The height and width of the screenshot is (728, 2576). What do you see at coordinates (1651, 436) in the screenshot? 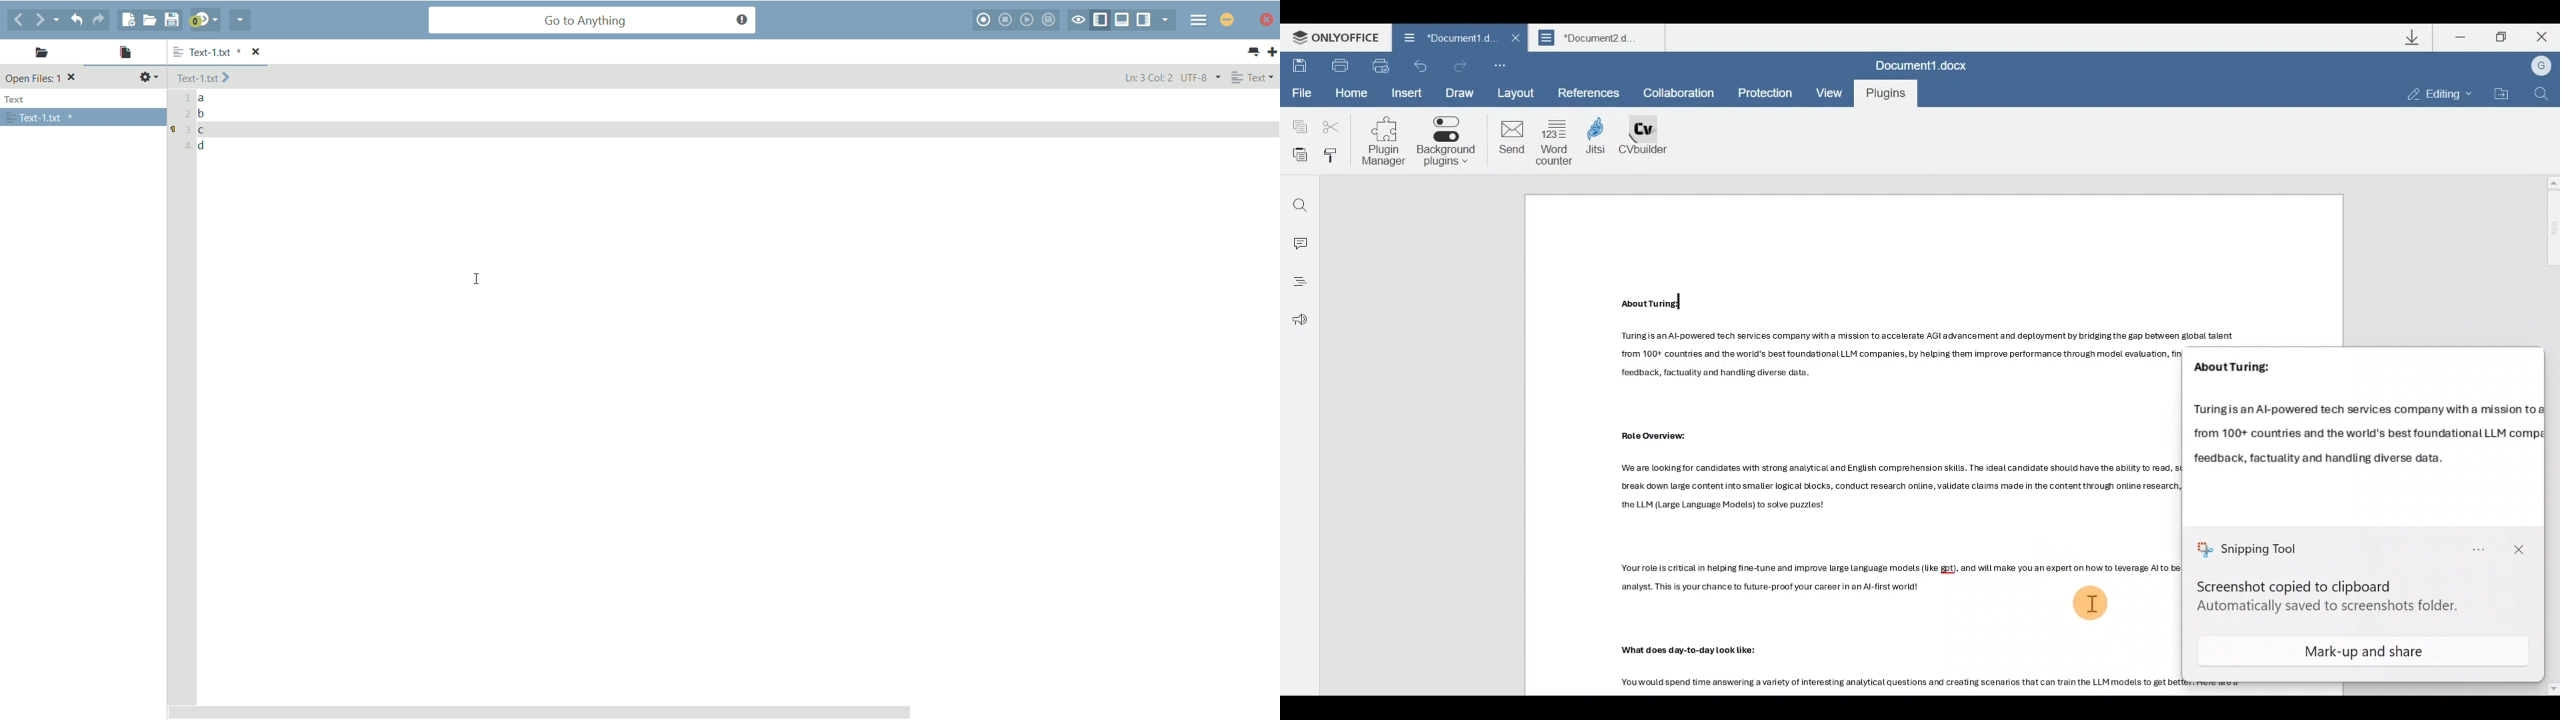
I see `` at bounding box center [1651, 436].